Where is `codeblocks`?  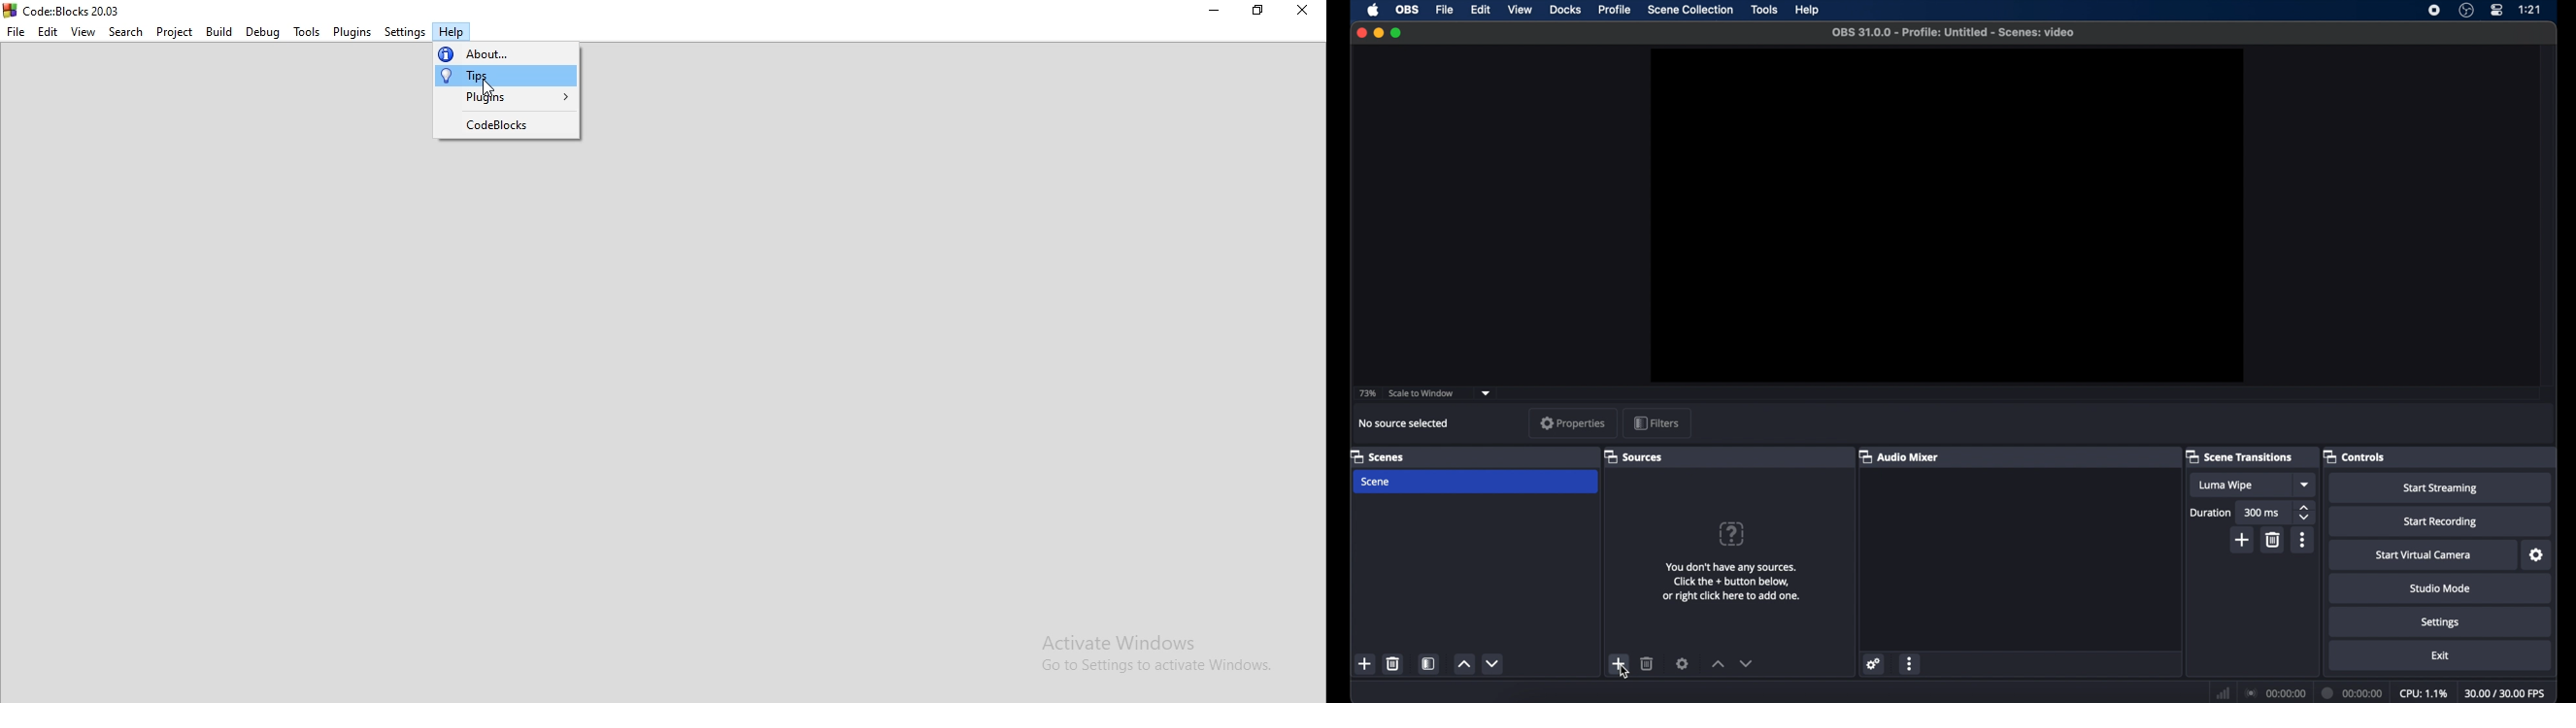
codeblocks is located at coordinates (505, 125).